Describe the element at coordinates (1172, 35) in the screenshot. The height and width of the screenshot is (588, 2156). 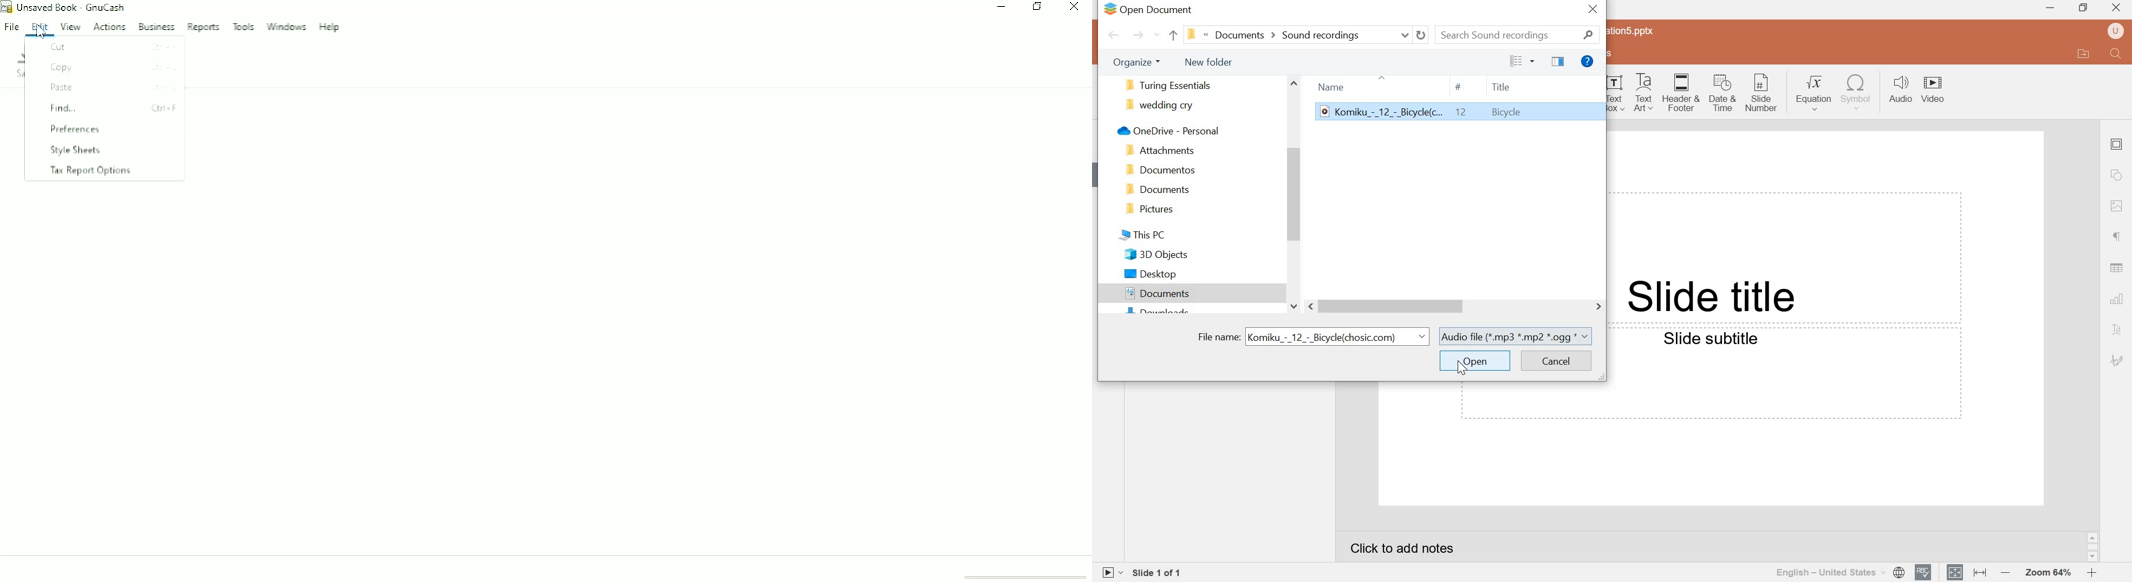
I see `back` at that location.